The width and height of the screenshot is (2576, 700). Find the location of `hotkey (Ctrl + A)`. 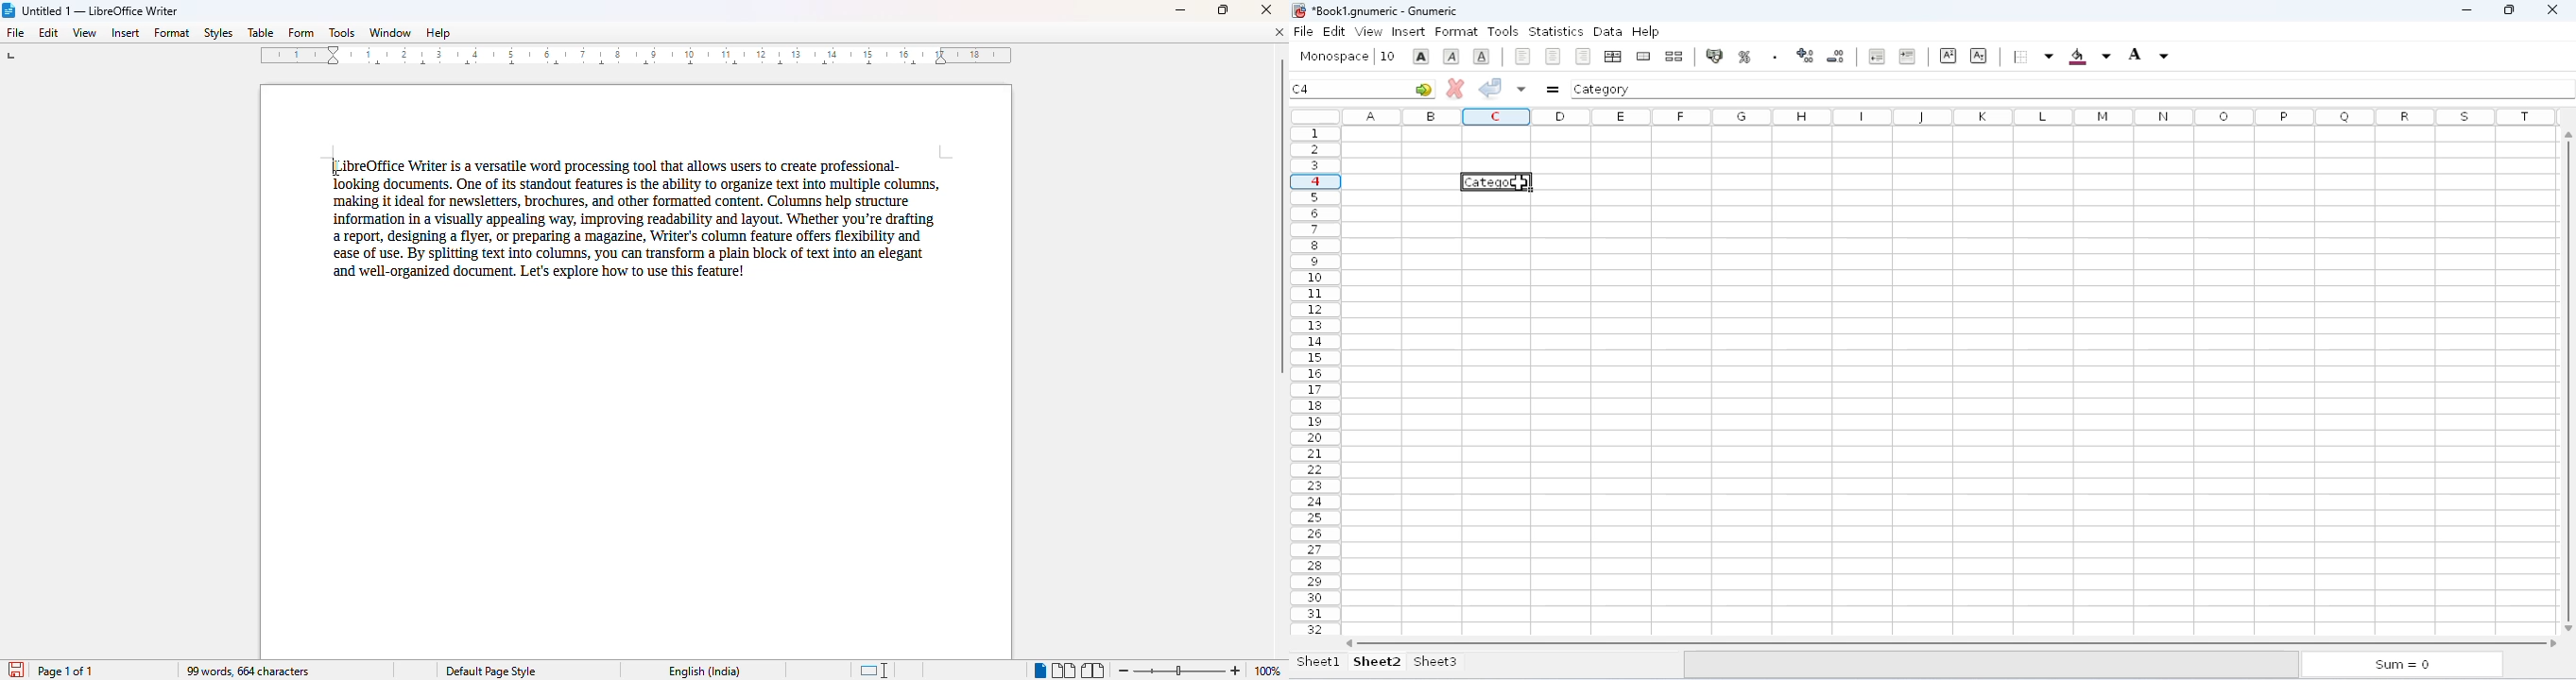

hotkey (Ctrl + A) is located at coordinates (331, 168).